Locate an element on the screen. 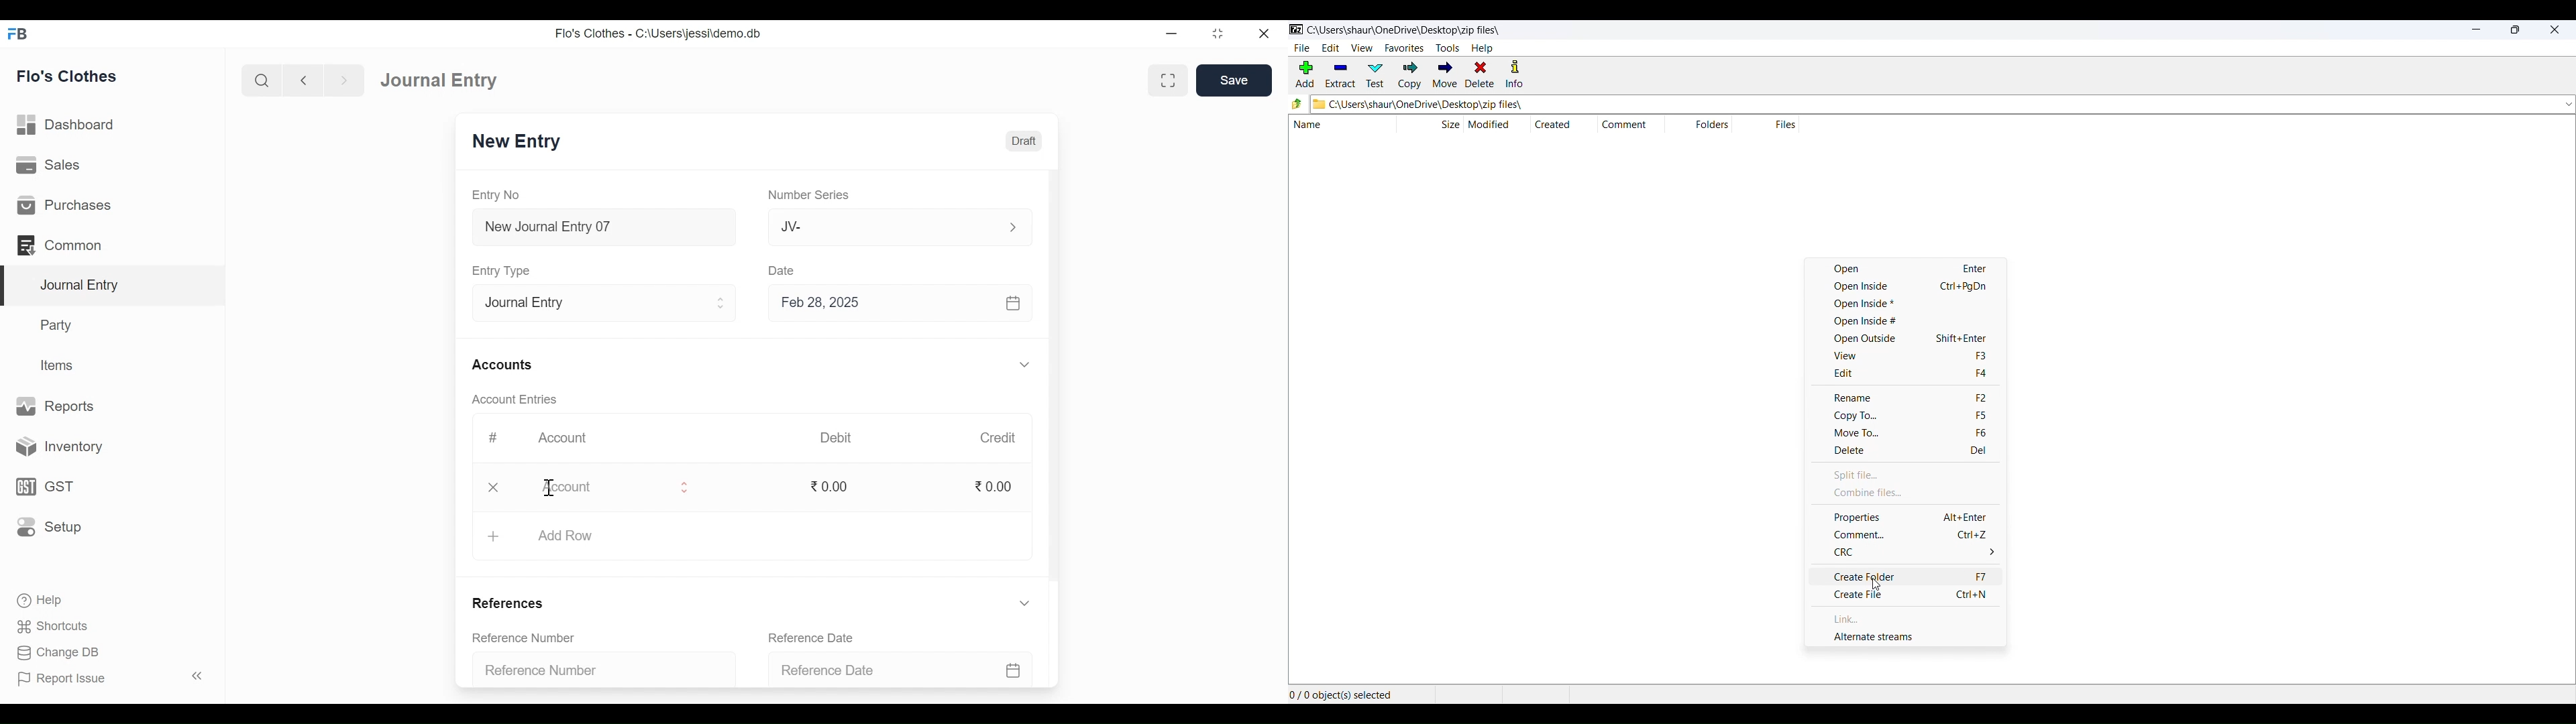 This screenshot has width=2576, height=728. MINIMIZE is located at coordinates (2477, 31).